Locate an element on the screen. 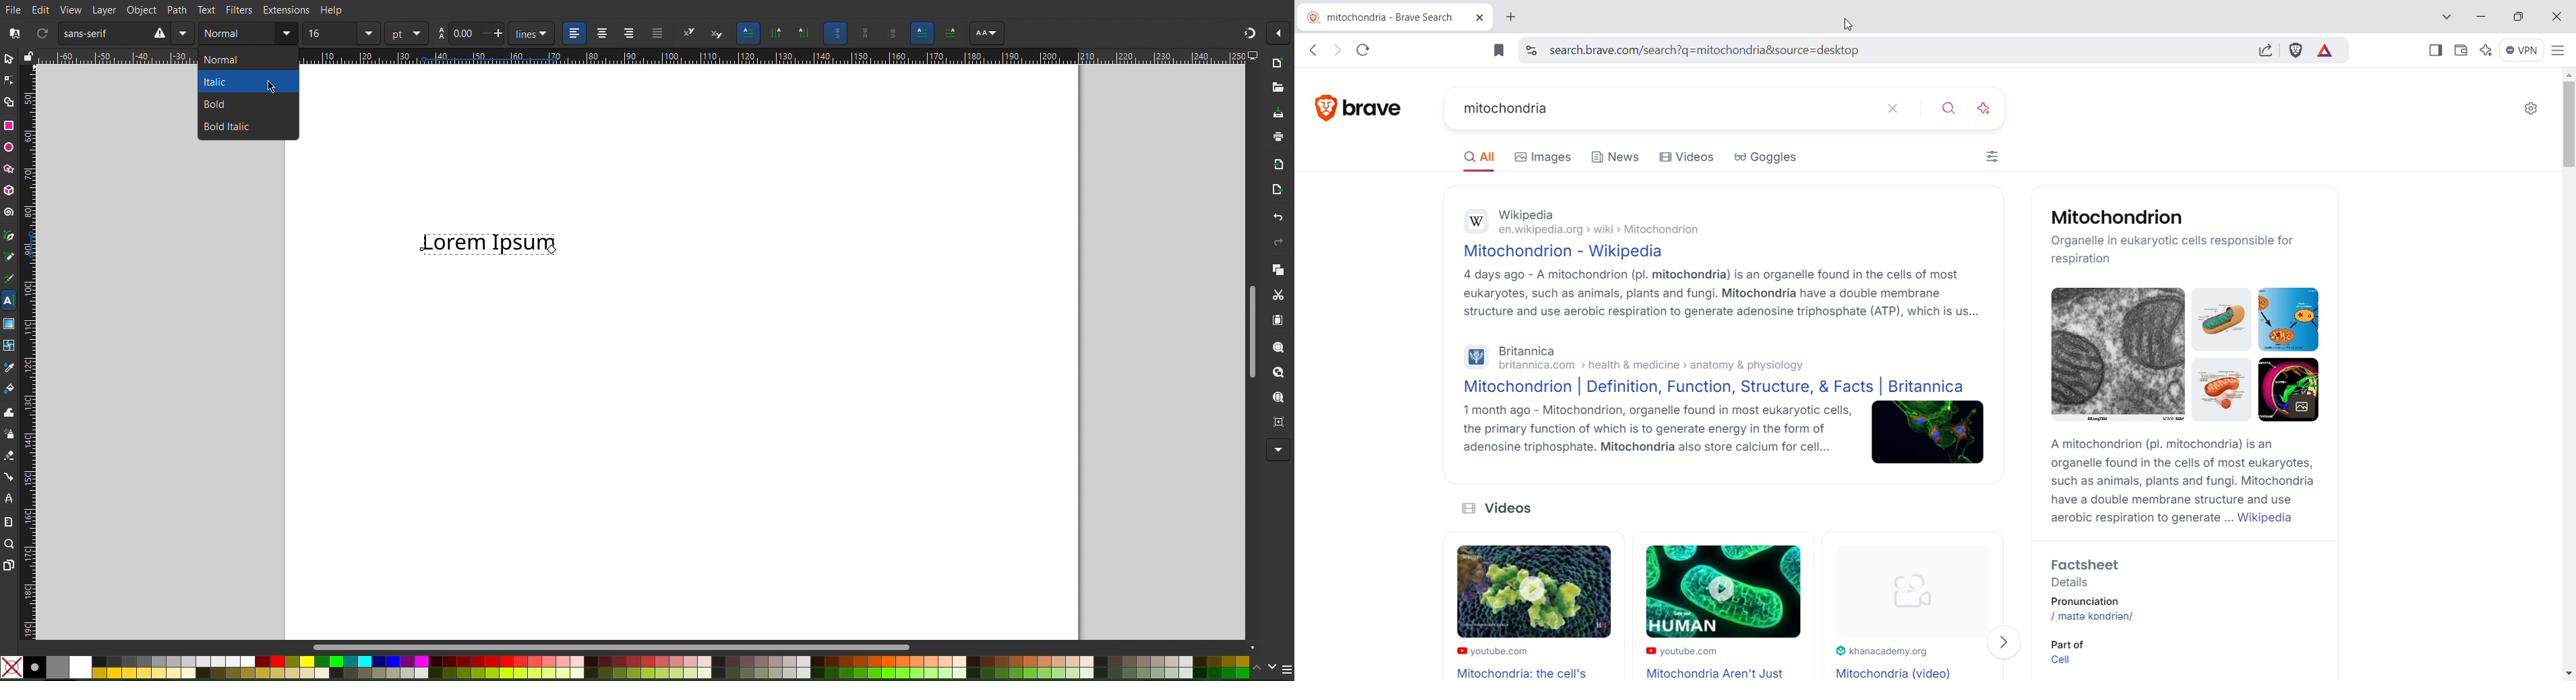 This screenshot has width=2576, height=700. Images is located at coordinates (1542, 158).